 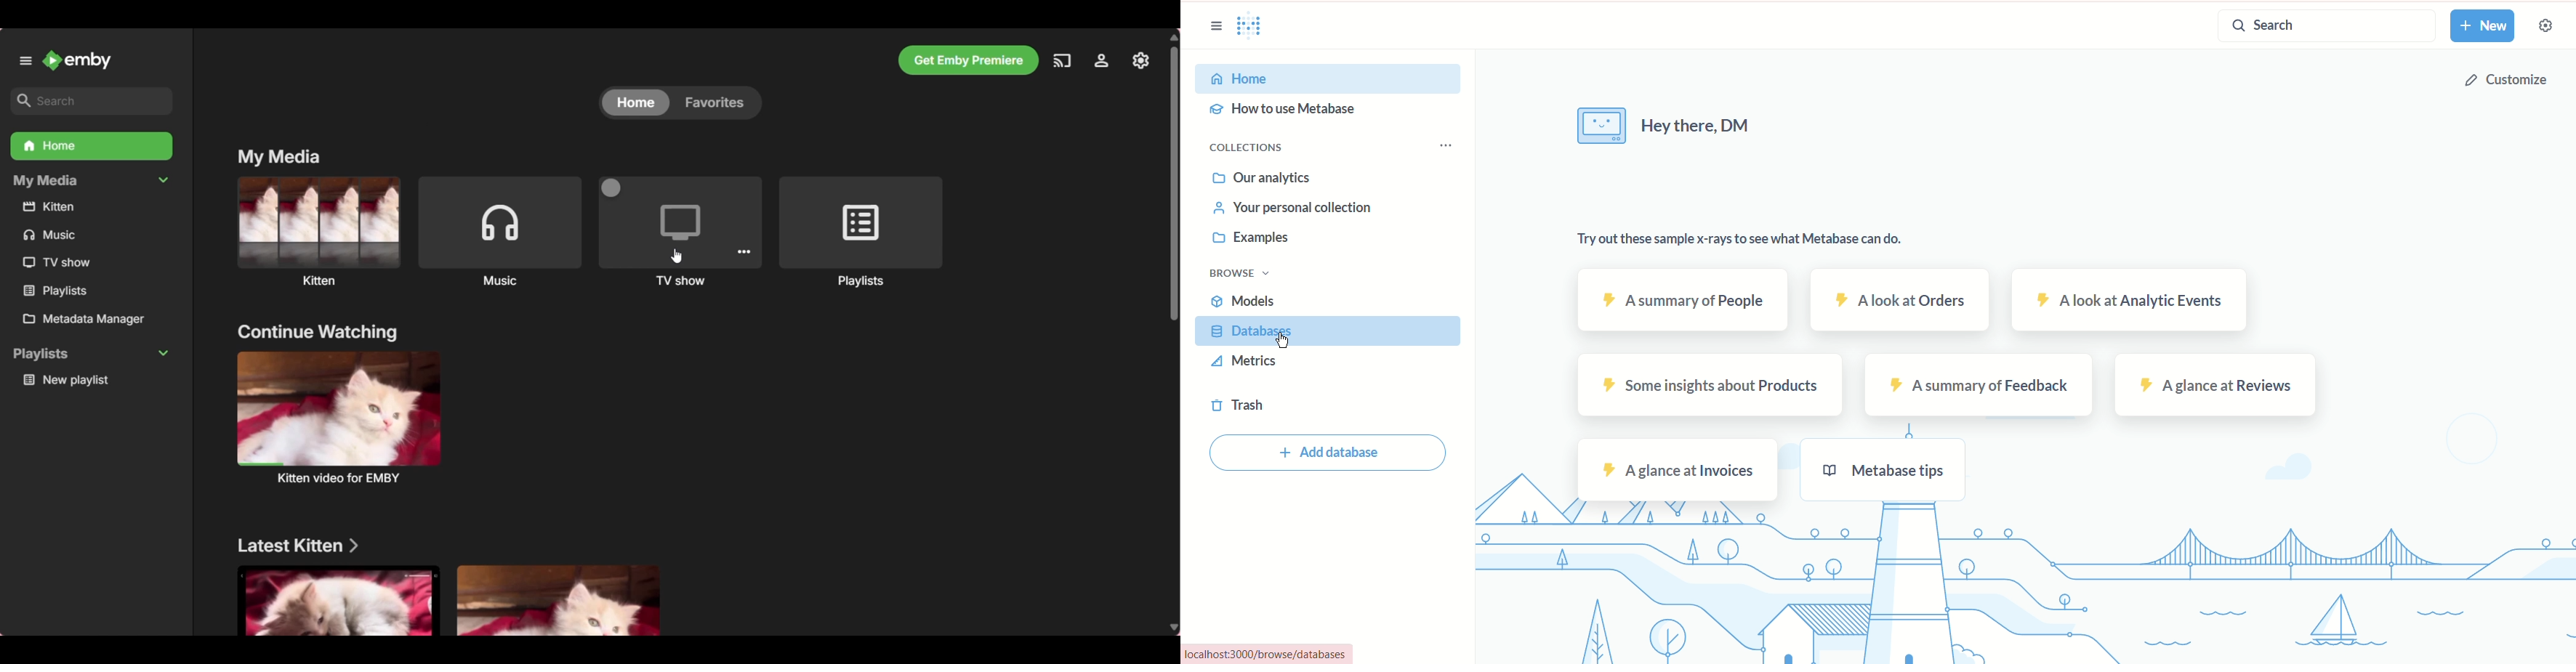 I want to click on image, so click(x=1601, y=125).